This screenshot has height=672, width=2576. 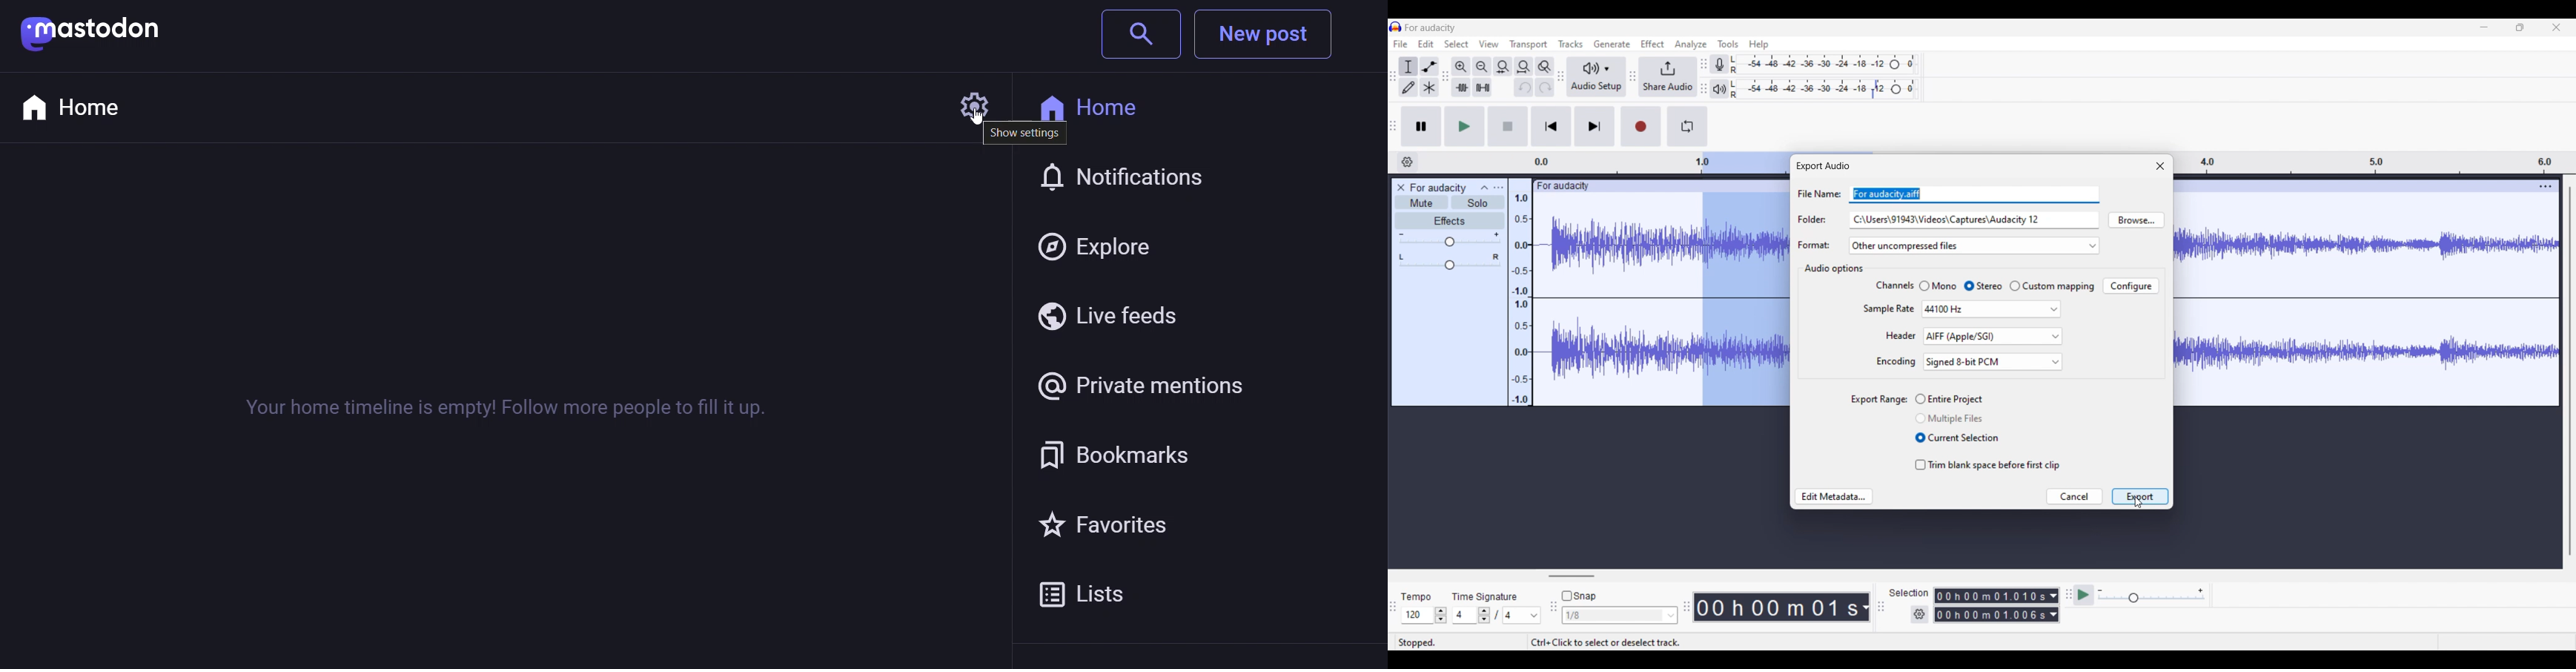 What do you see at coordinates (1416, 597) in the screenshot?
I see `tempo` at bounding box center [1416, 597].